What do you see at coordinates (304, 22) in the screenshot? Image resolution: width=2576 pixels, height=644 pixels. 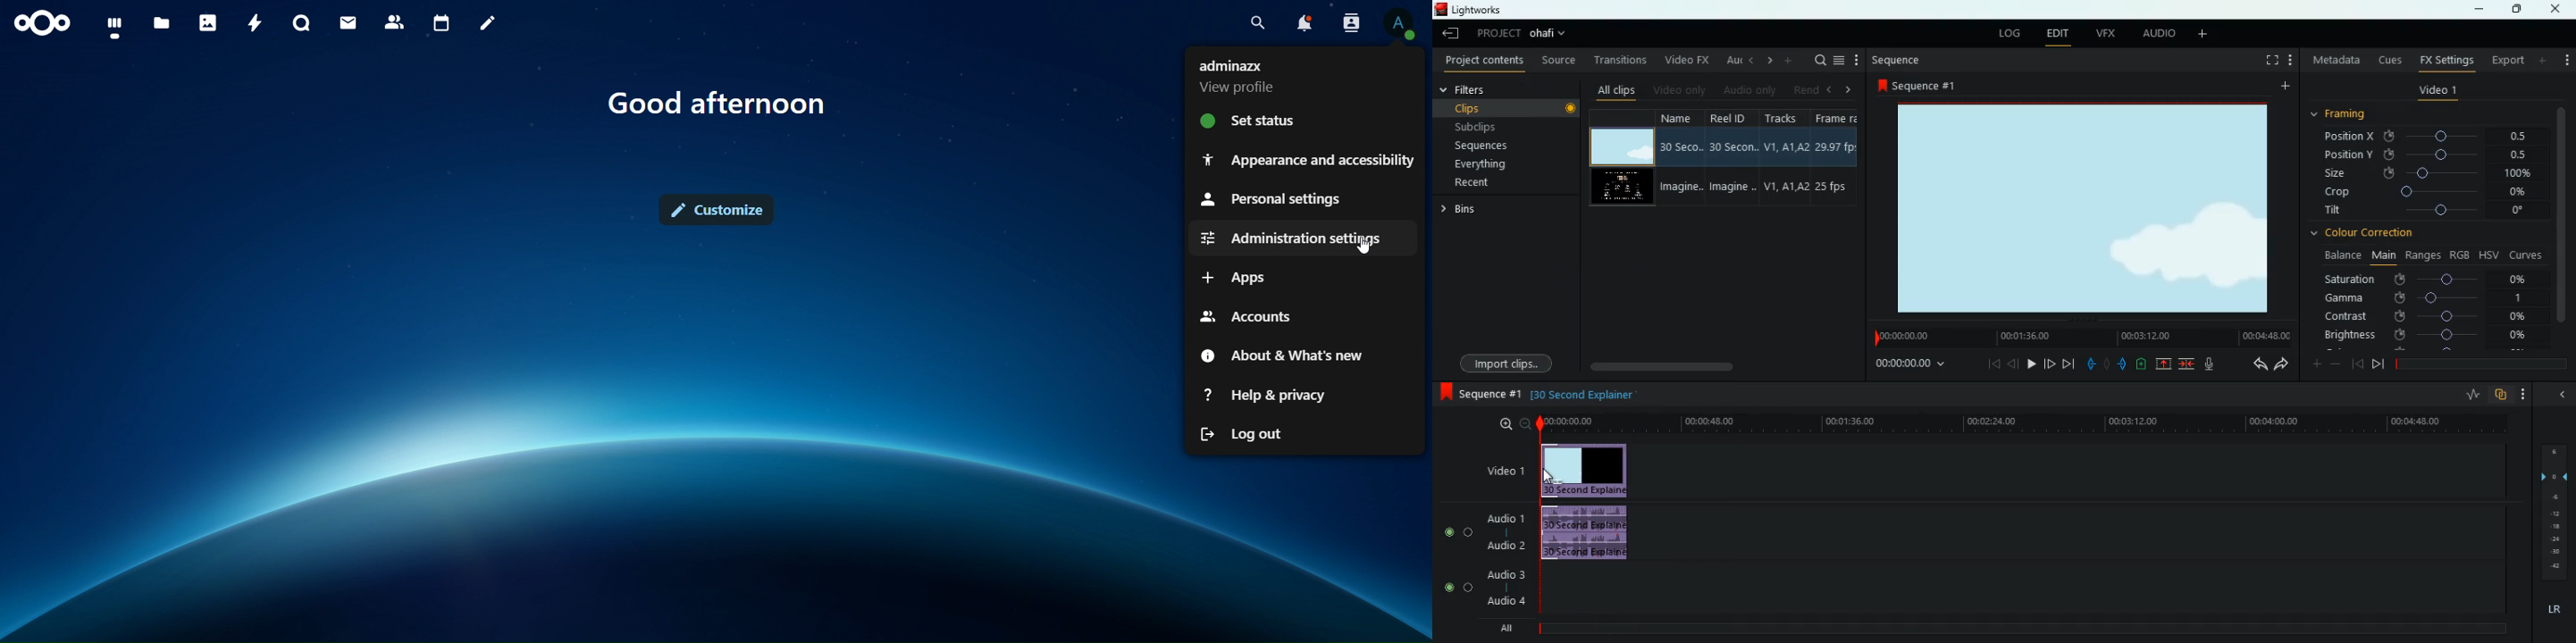 I see `talk` at bounding box center [304, 22].